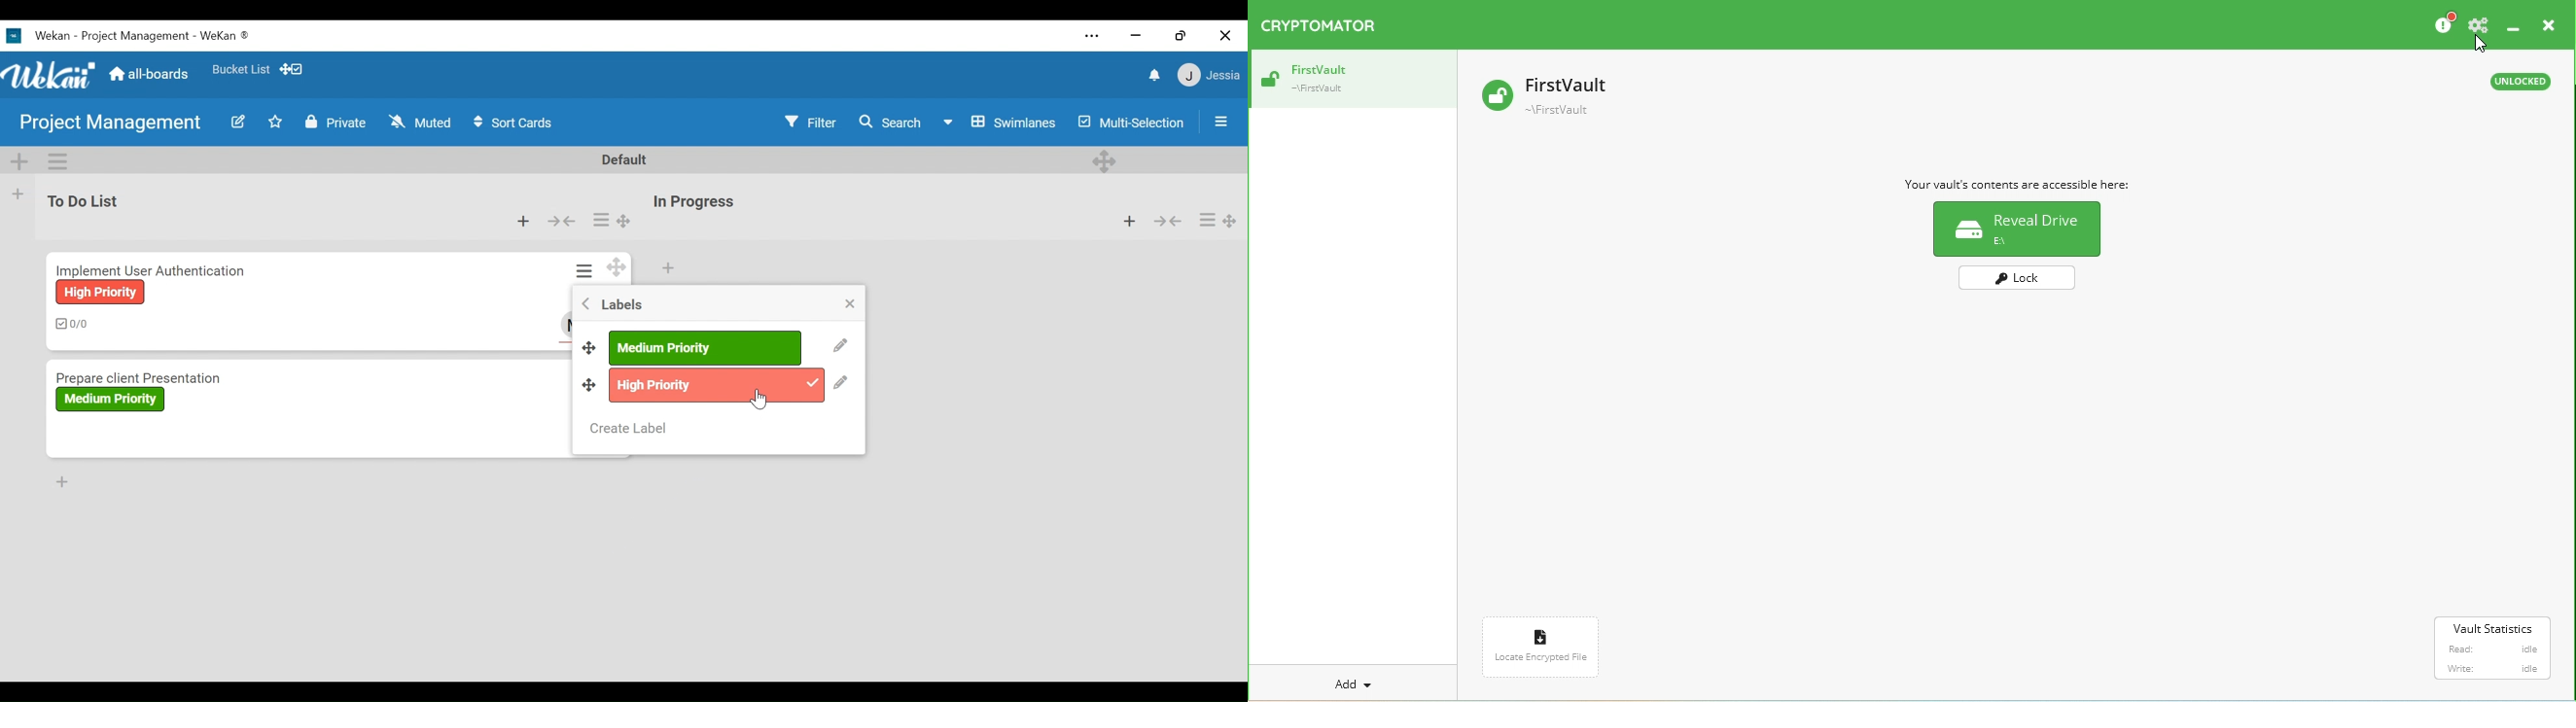  Describe the element at coordinates (1210, 76) in the screenshot. I see `Member Settings` at that location.